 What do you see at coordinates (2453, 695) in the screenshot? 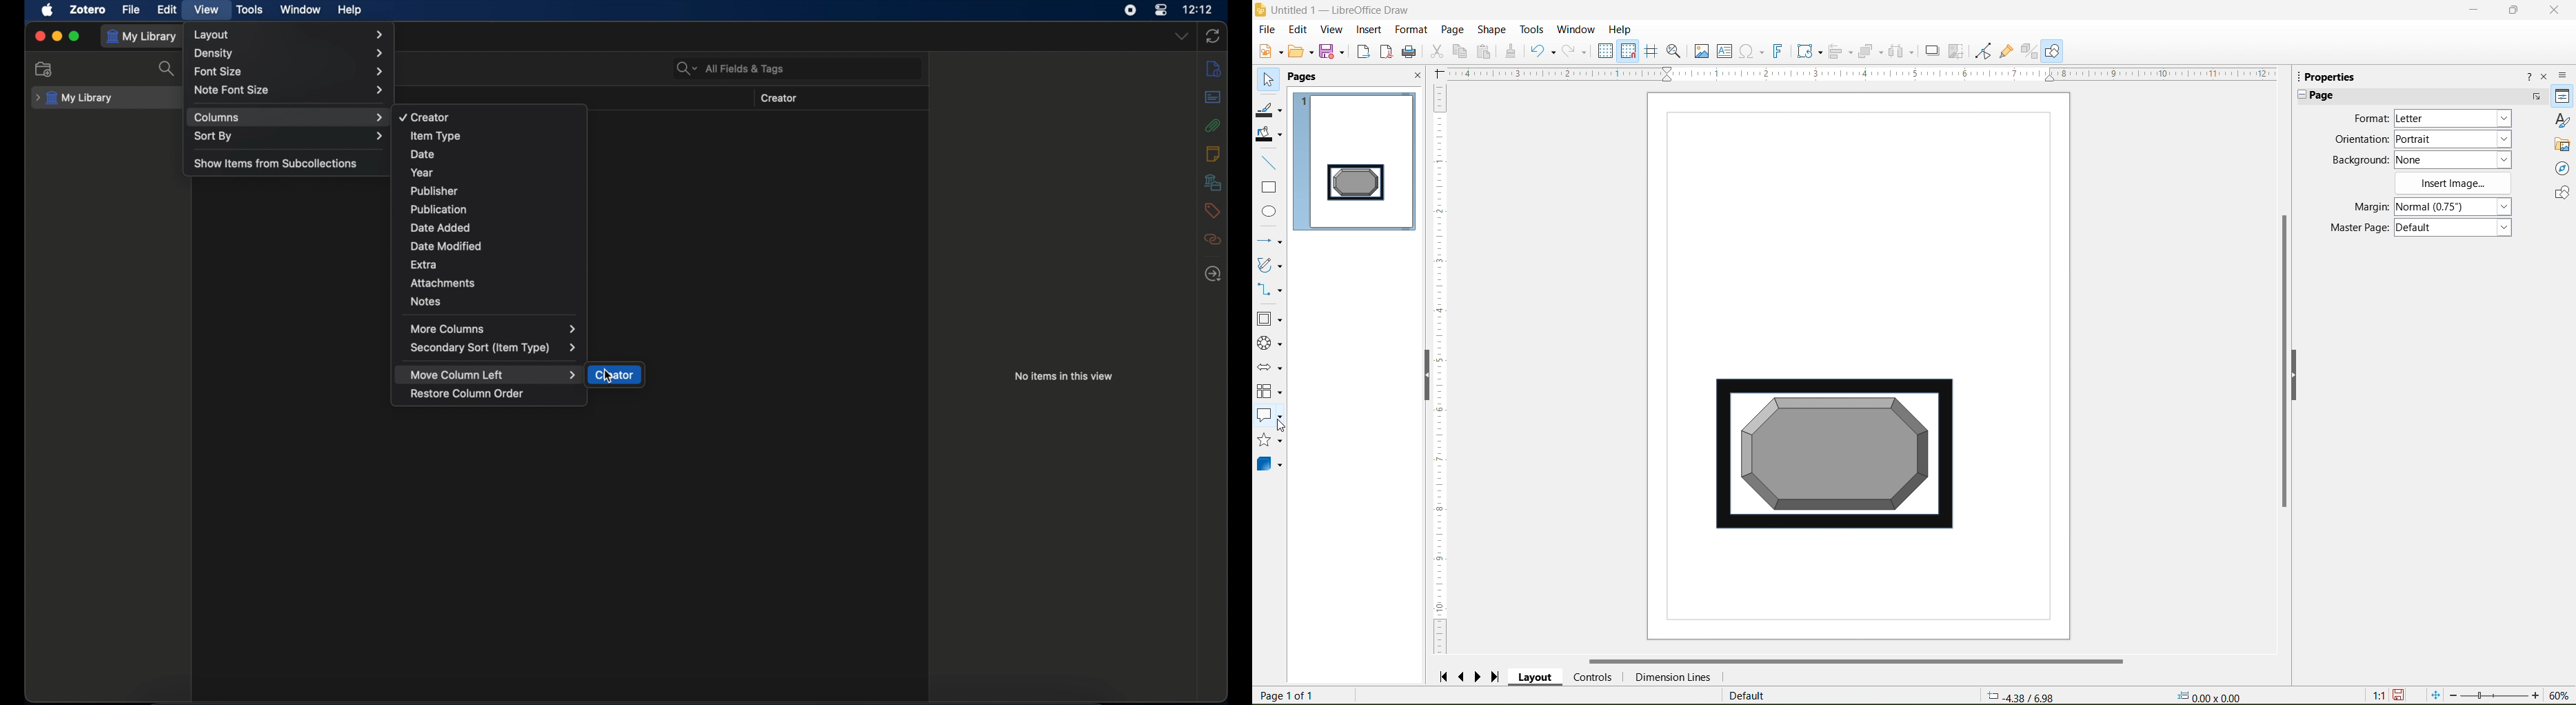
I see `Zoom Out` at bounding box center [2453, 695].